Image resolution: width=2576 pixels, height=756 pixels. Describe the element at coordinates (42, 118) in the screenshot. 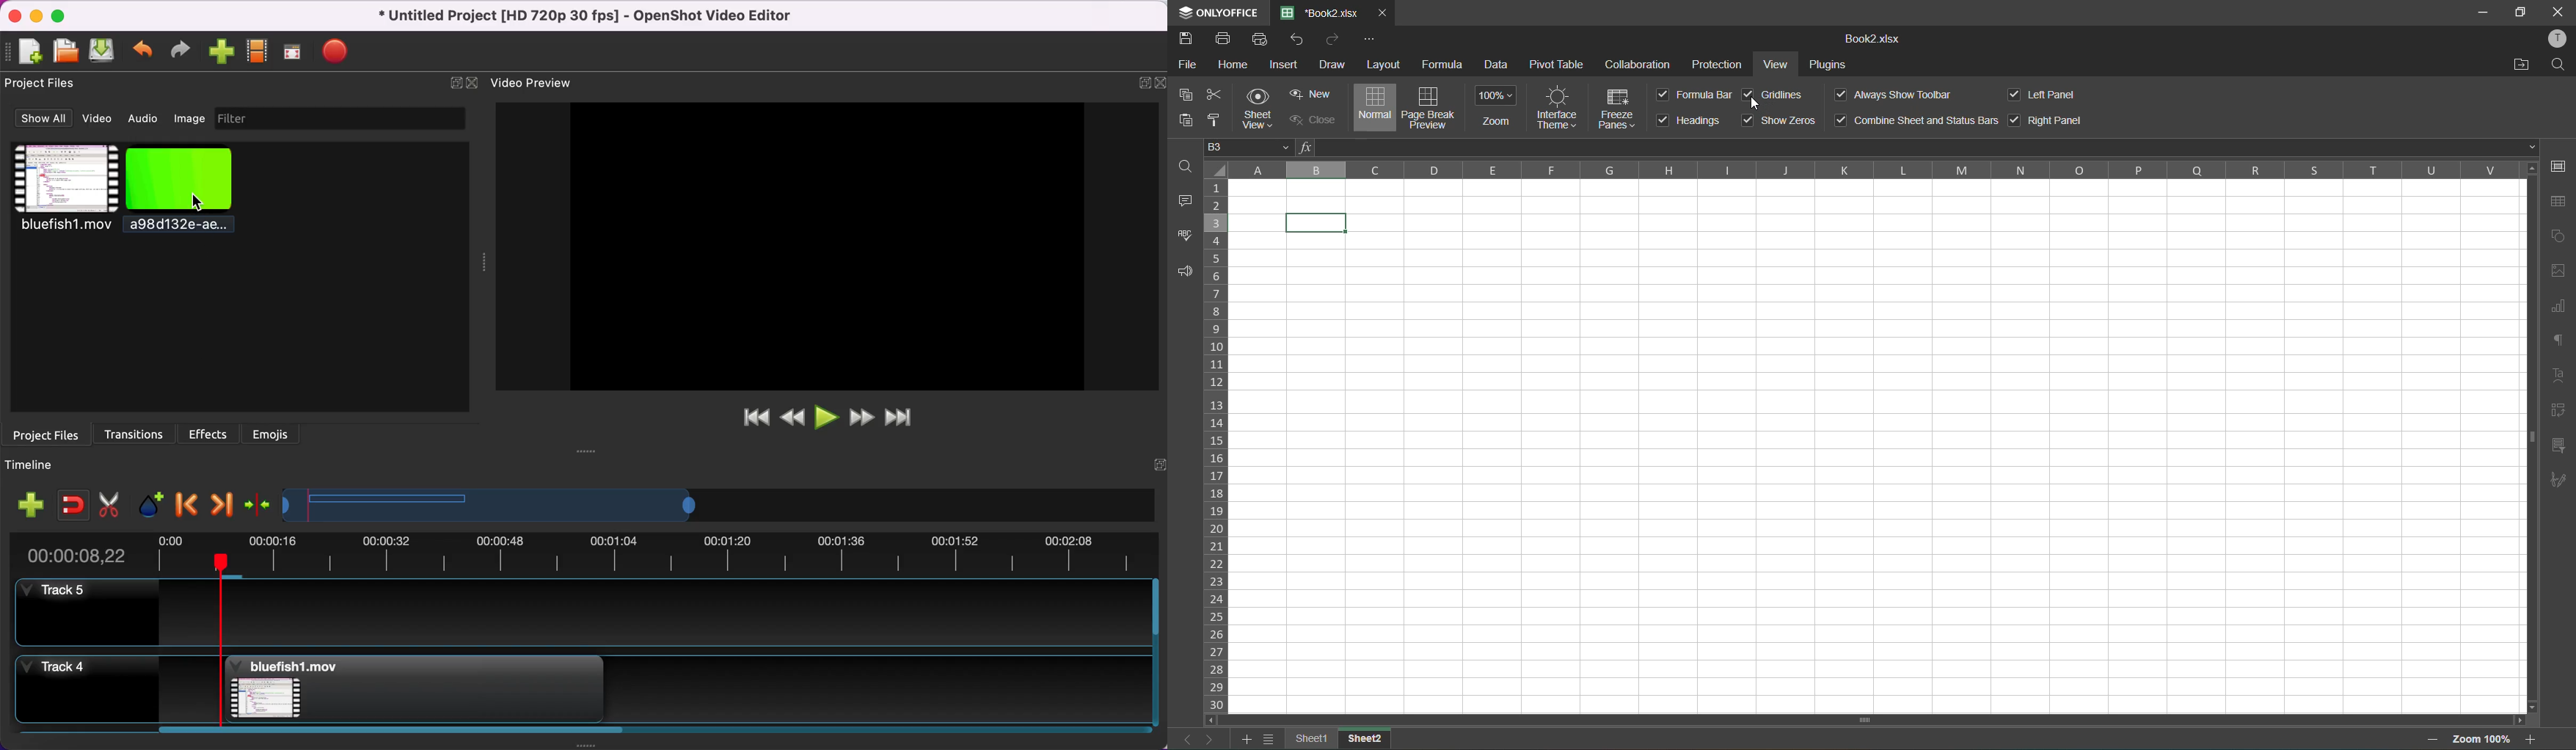

I see `show all` at that location.